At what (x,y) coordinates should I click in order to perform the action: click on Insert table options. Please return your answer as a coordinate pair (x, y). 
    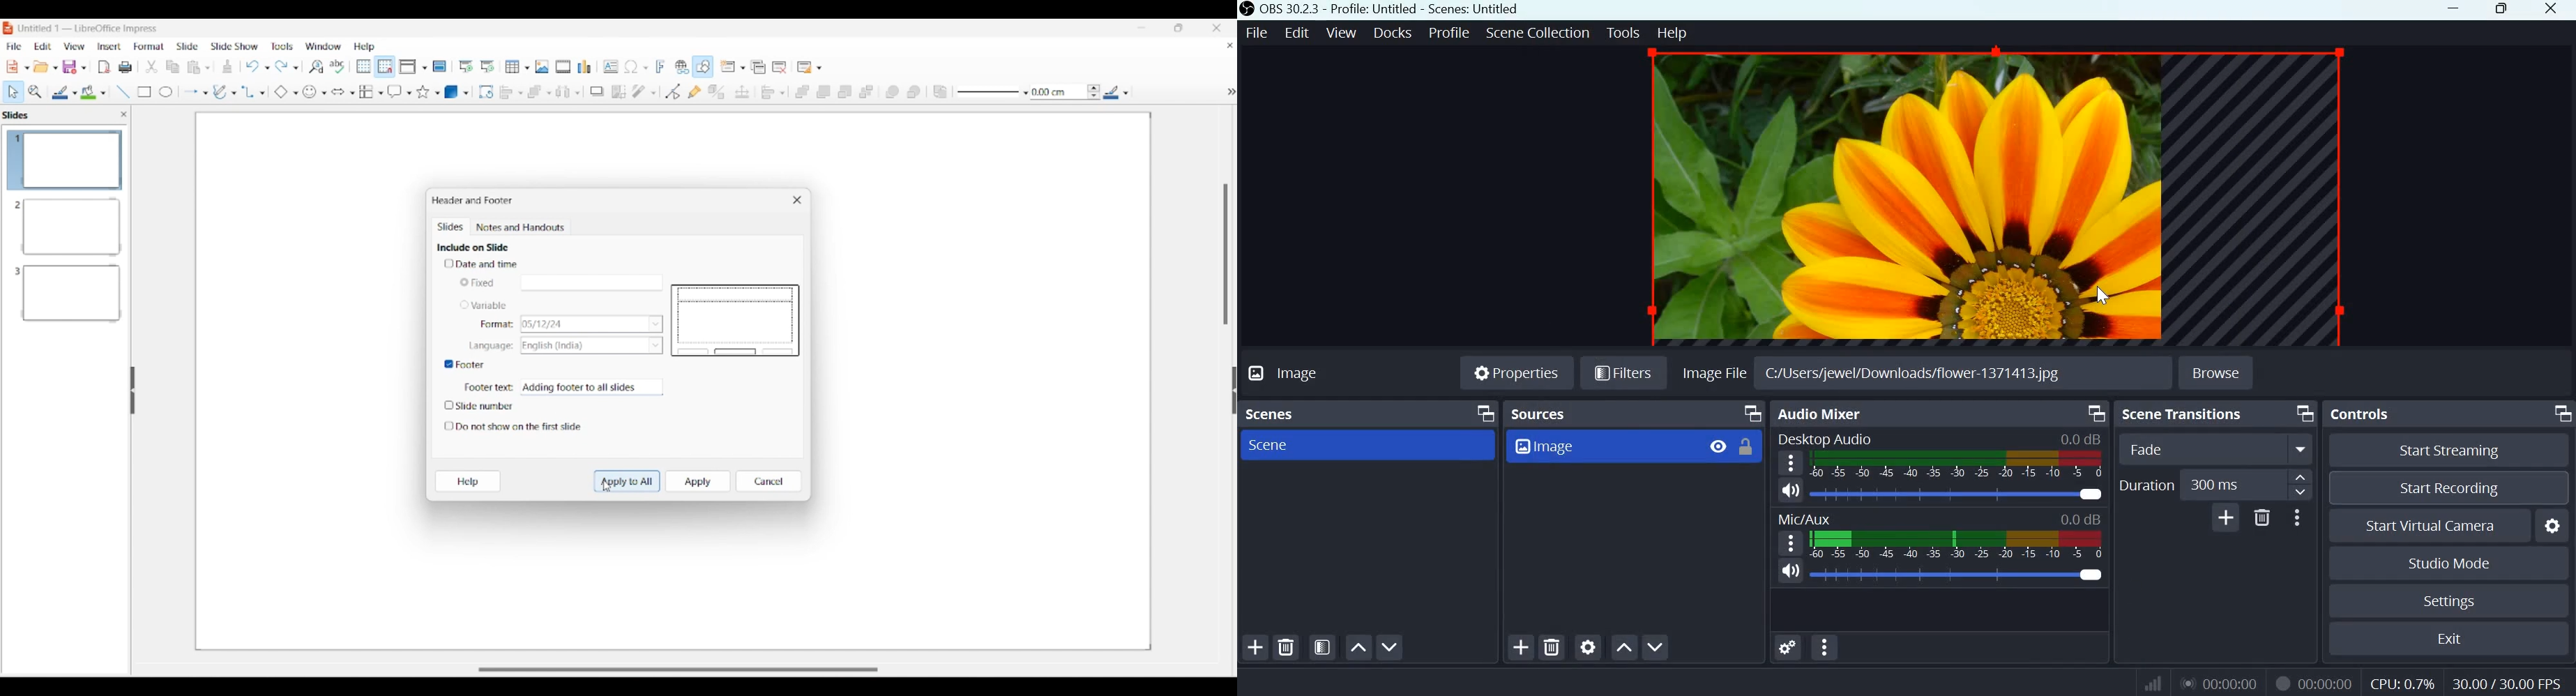
    Looking at the image, I should click on (517, 66).